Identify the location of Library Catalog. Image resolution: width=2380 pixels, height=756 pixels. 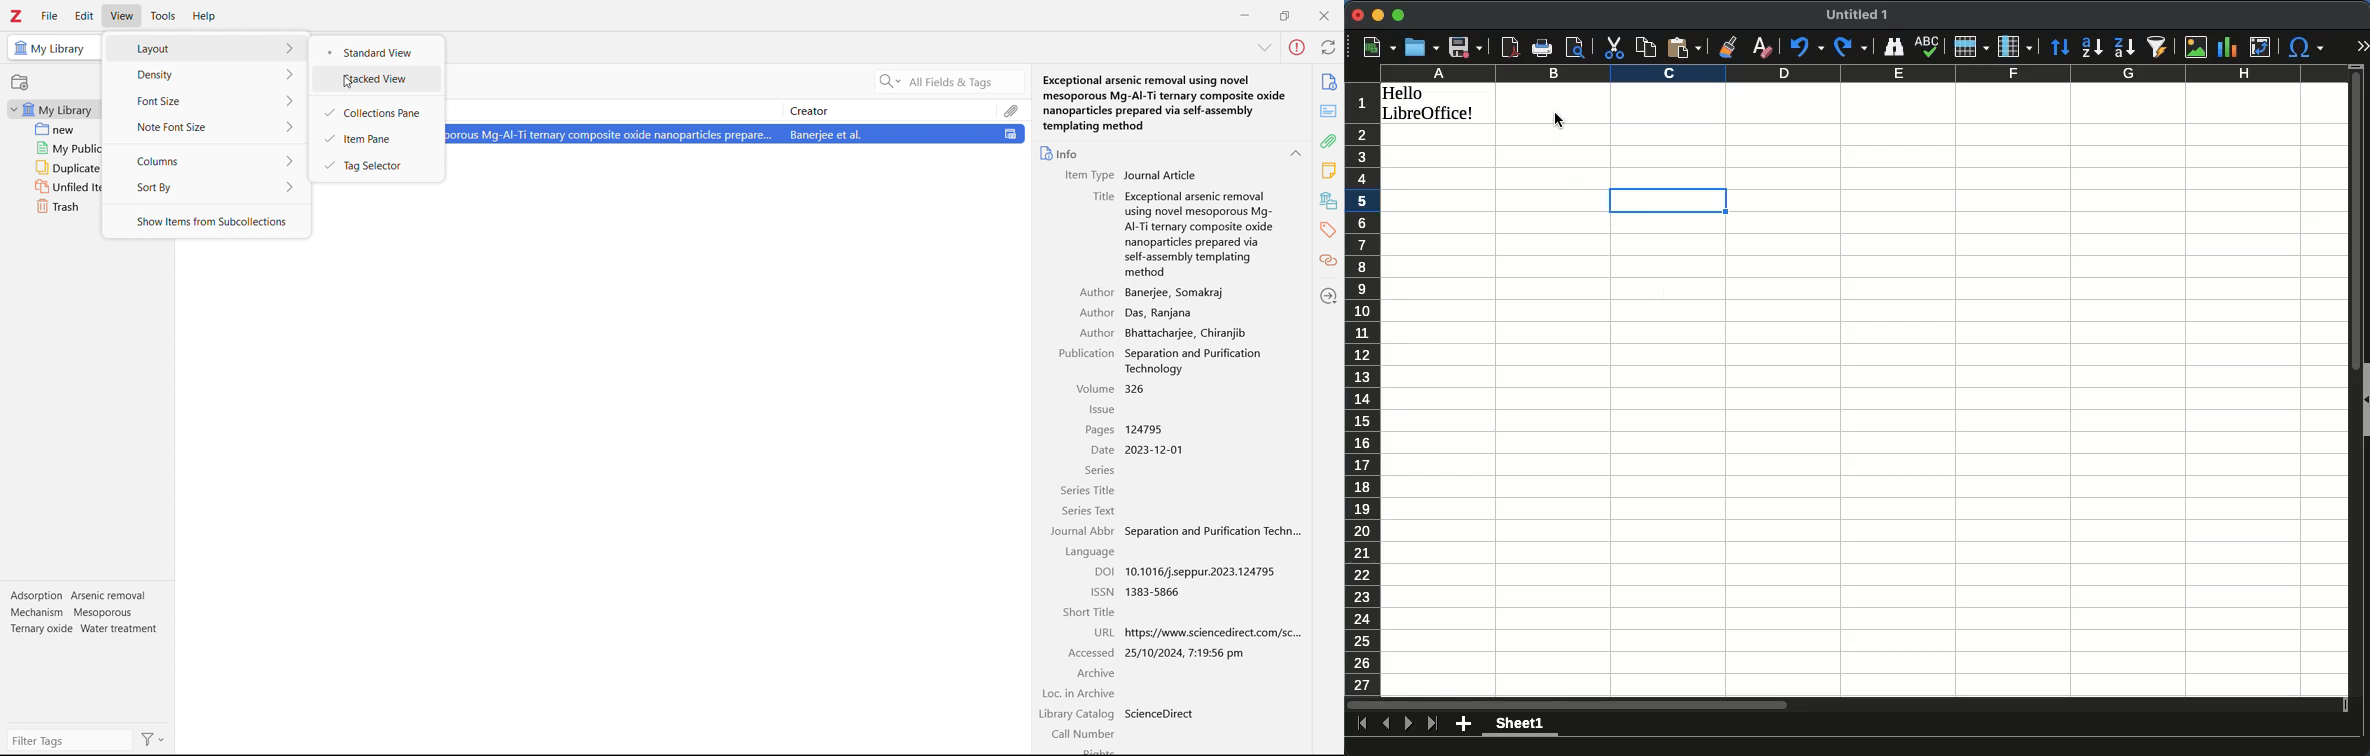
(1075, 713).